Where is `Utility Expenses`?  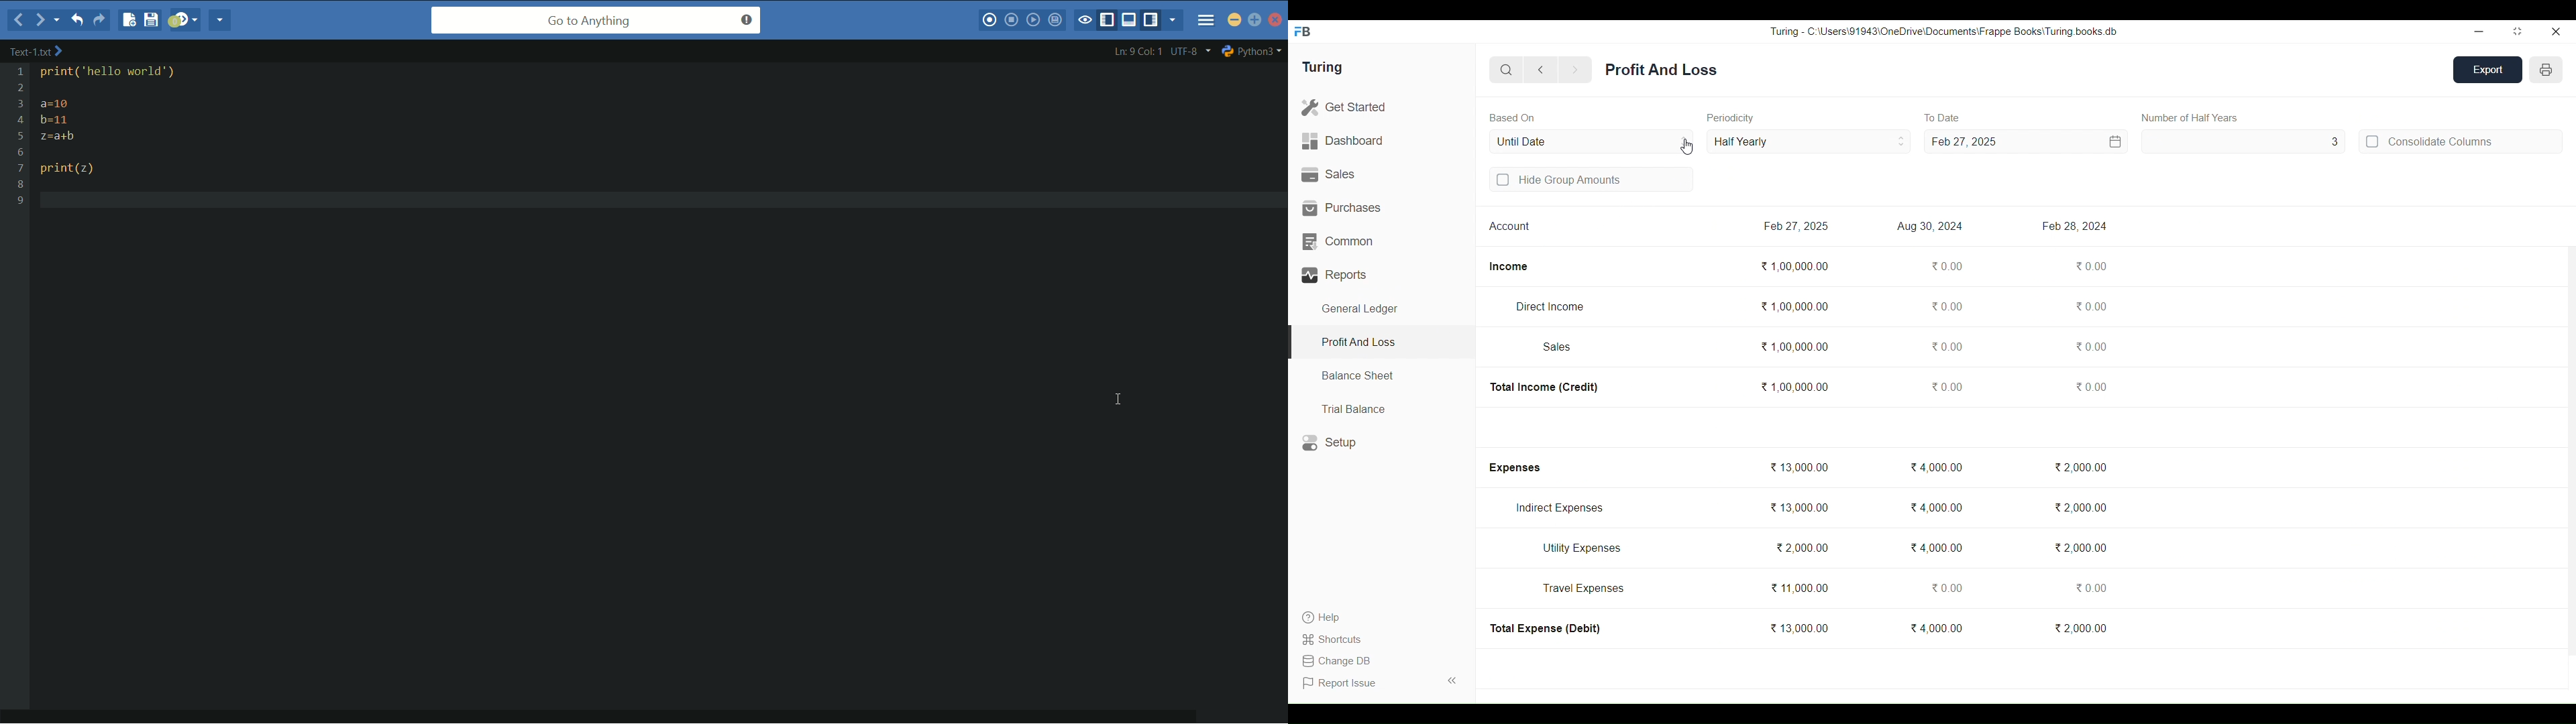 Utility Expenses is located at coordinates (1583, 548).